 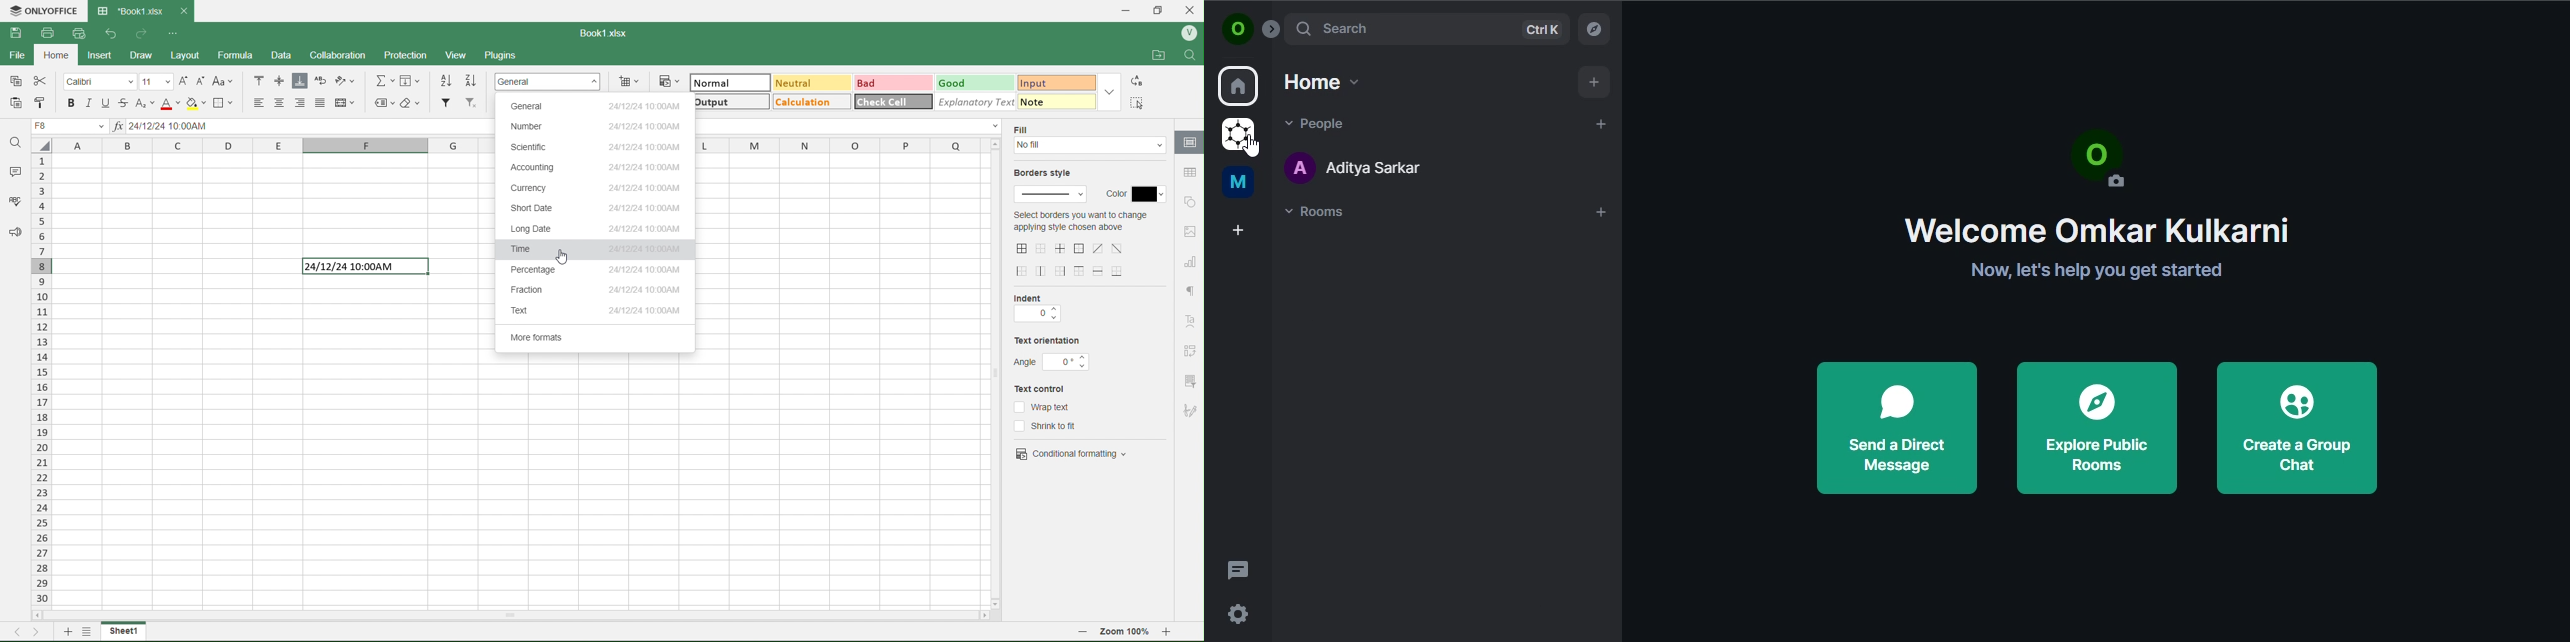 What do you see at coordinates (1424, 29) in the screenshot?
I see `search` at bounding box center [1424, 29].